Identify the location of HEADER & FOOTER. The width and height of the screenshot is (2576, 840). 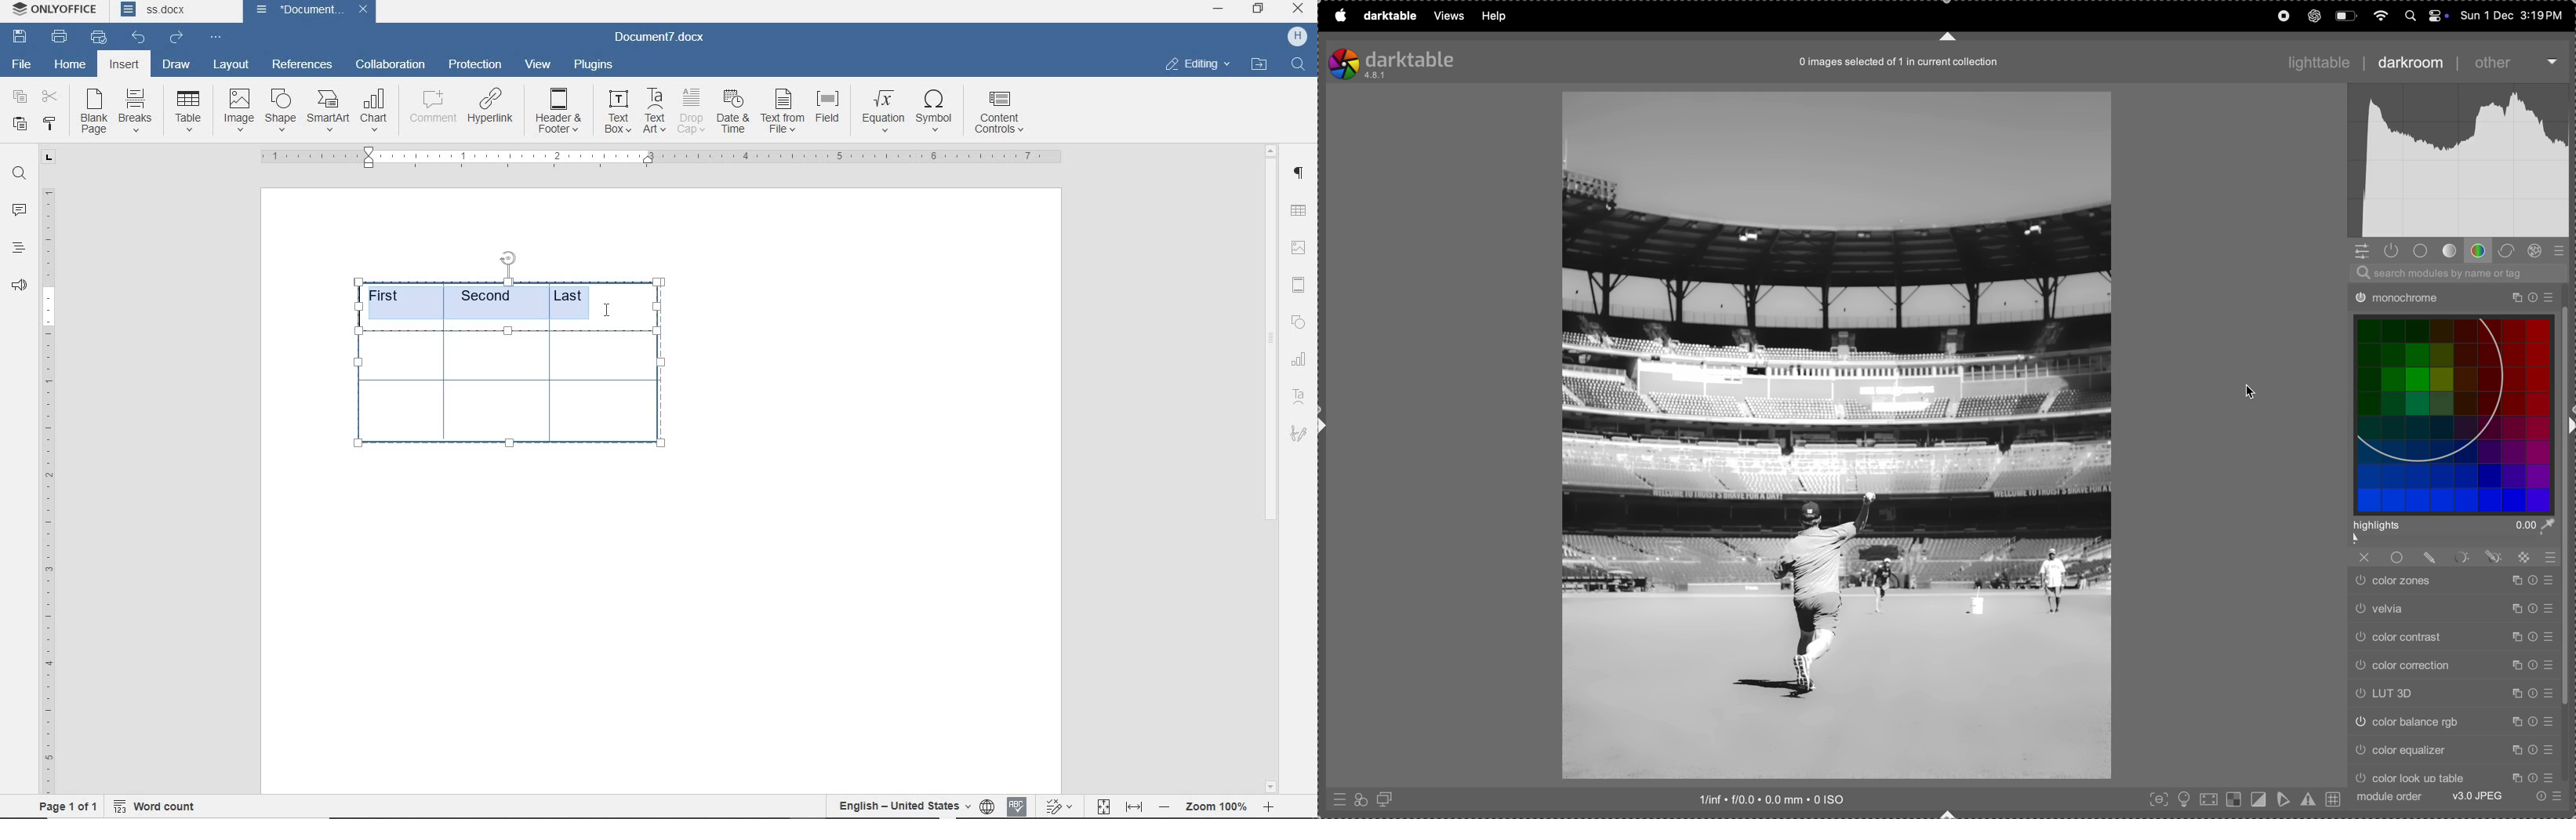
(1298, 286).